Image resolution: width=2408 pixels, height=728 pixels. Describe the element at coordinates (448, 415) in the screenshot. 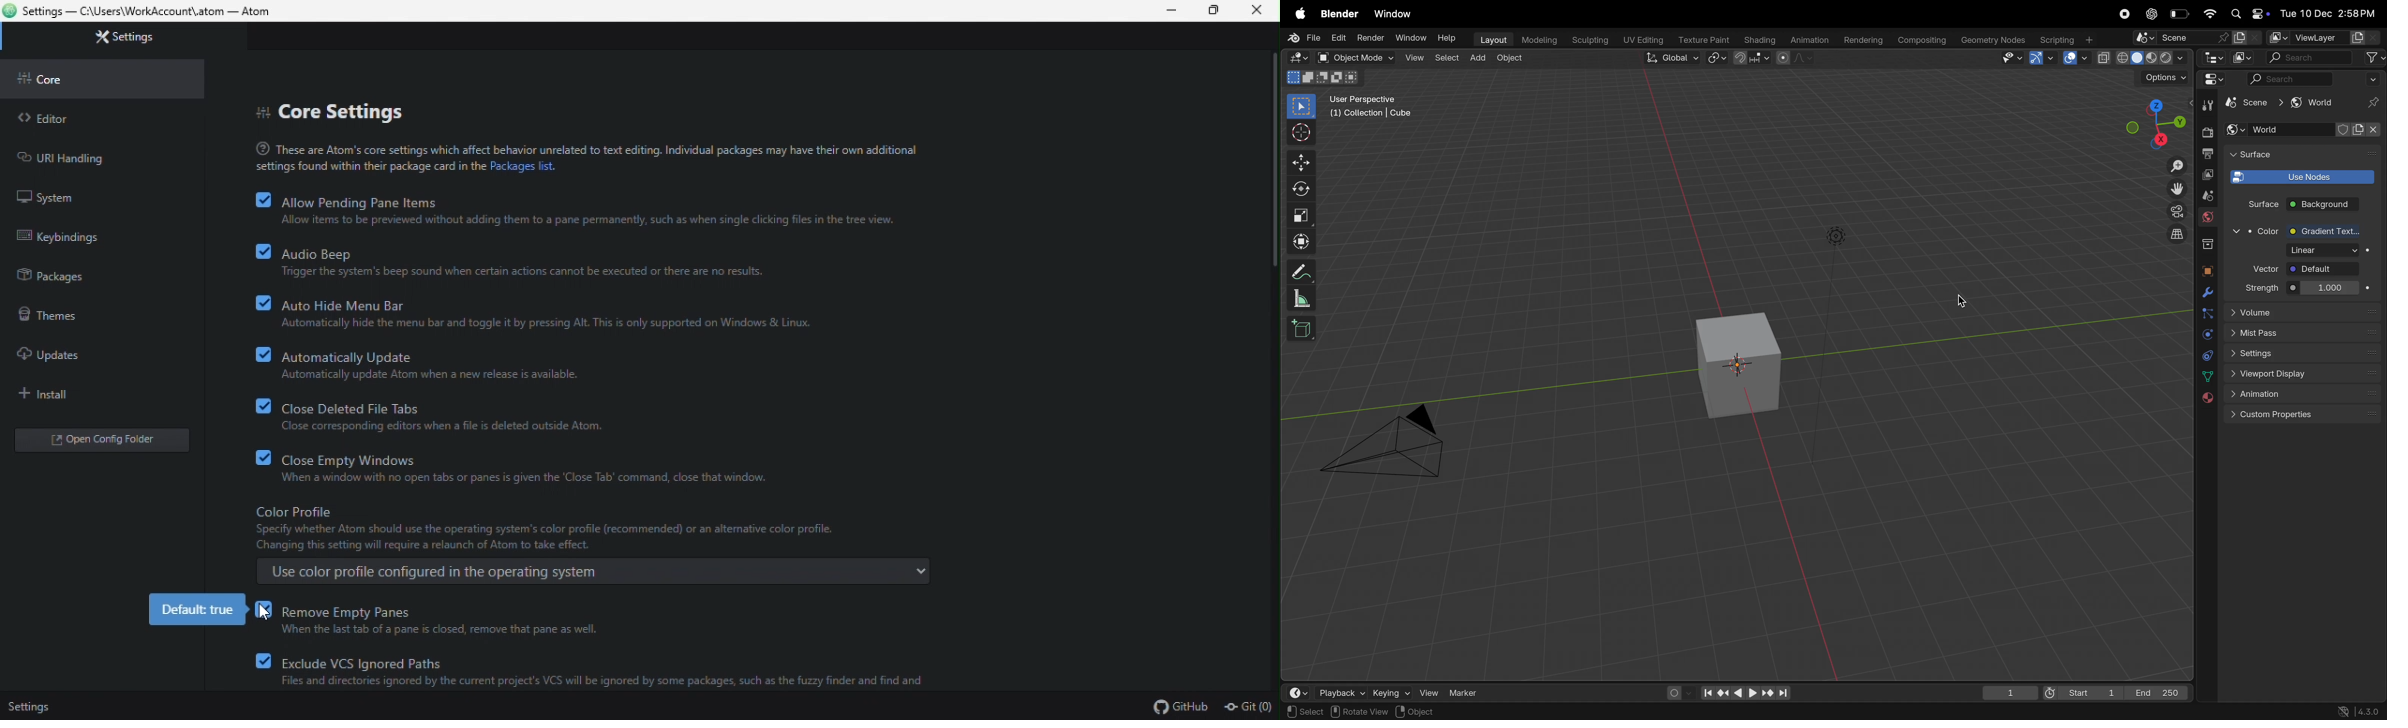

I see `close deleted file tabs` at that location.